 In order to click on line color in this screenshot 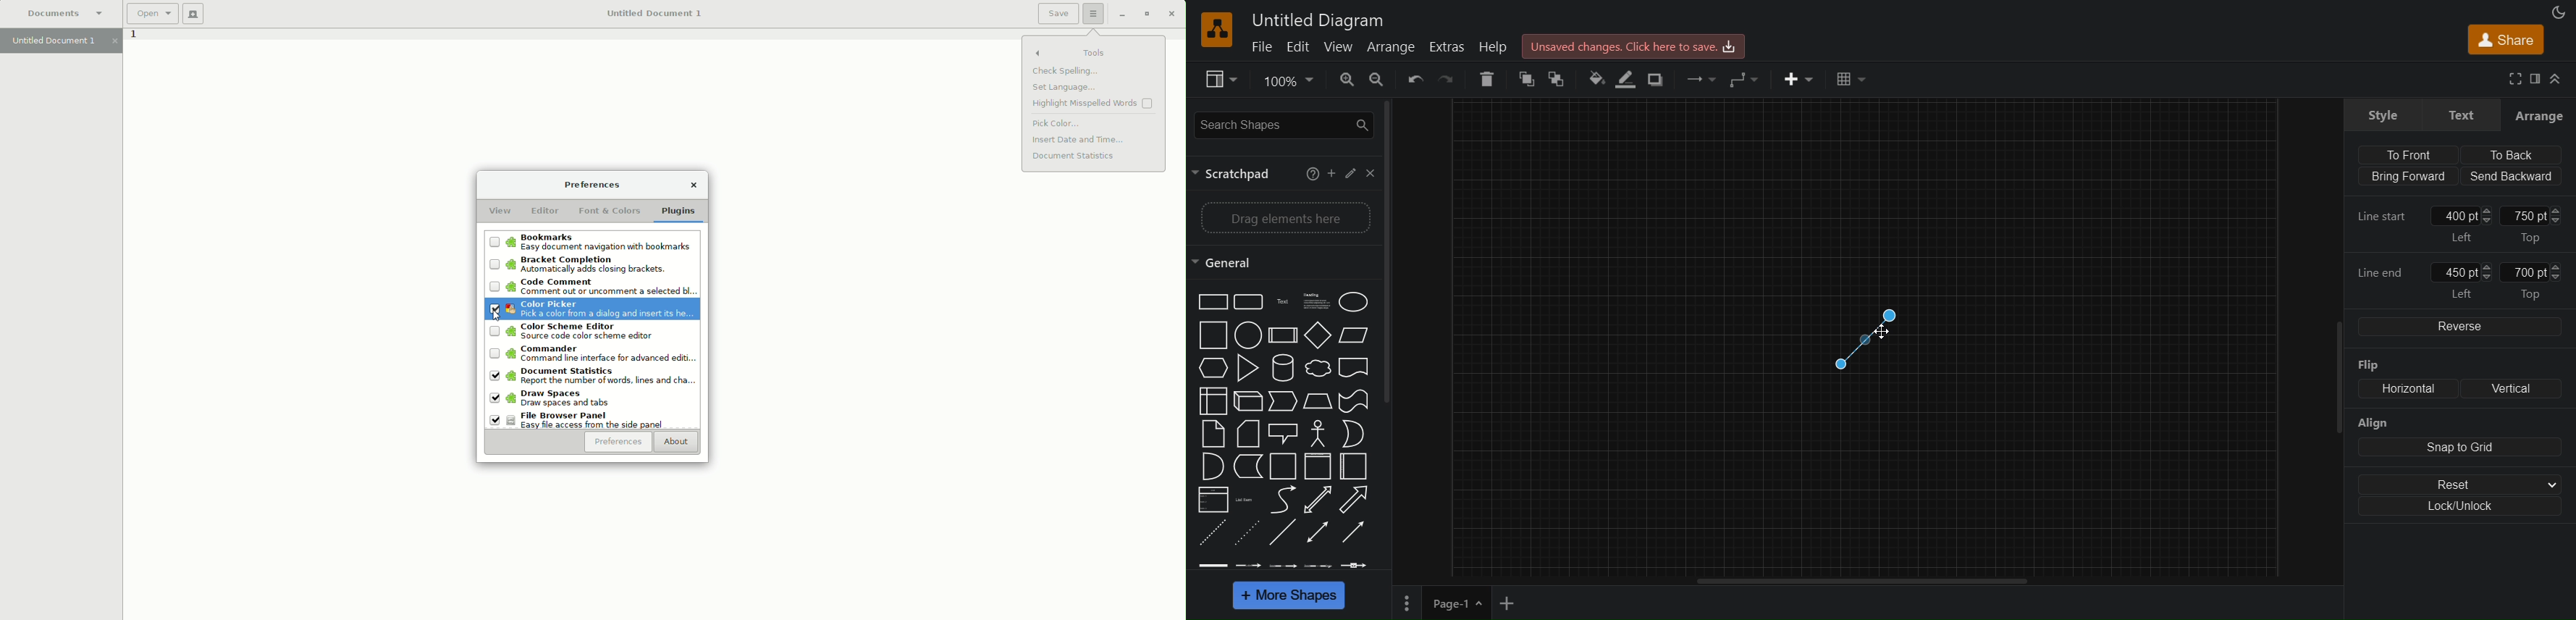, I will do `click(1626, 78)`.